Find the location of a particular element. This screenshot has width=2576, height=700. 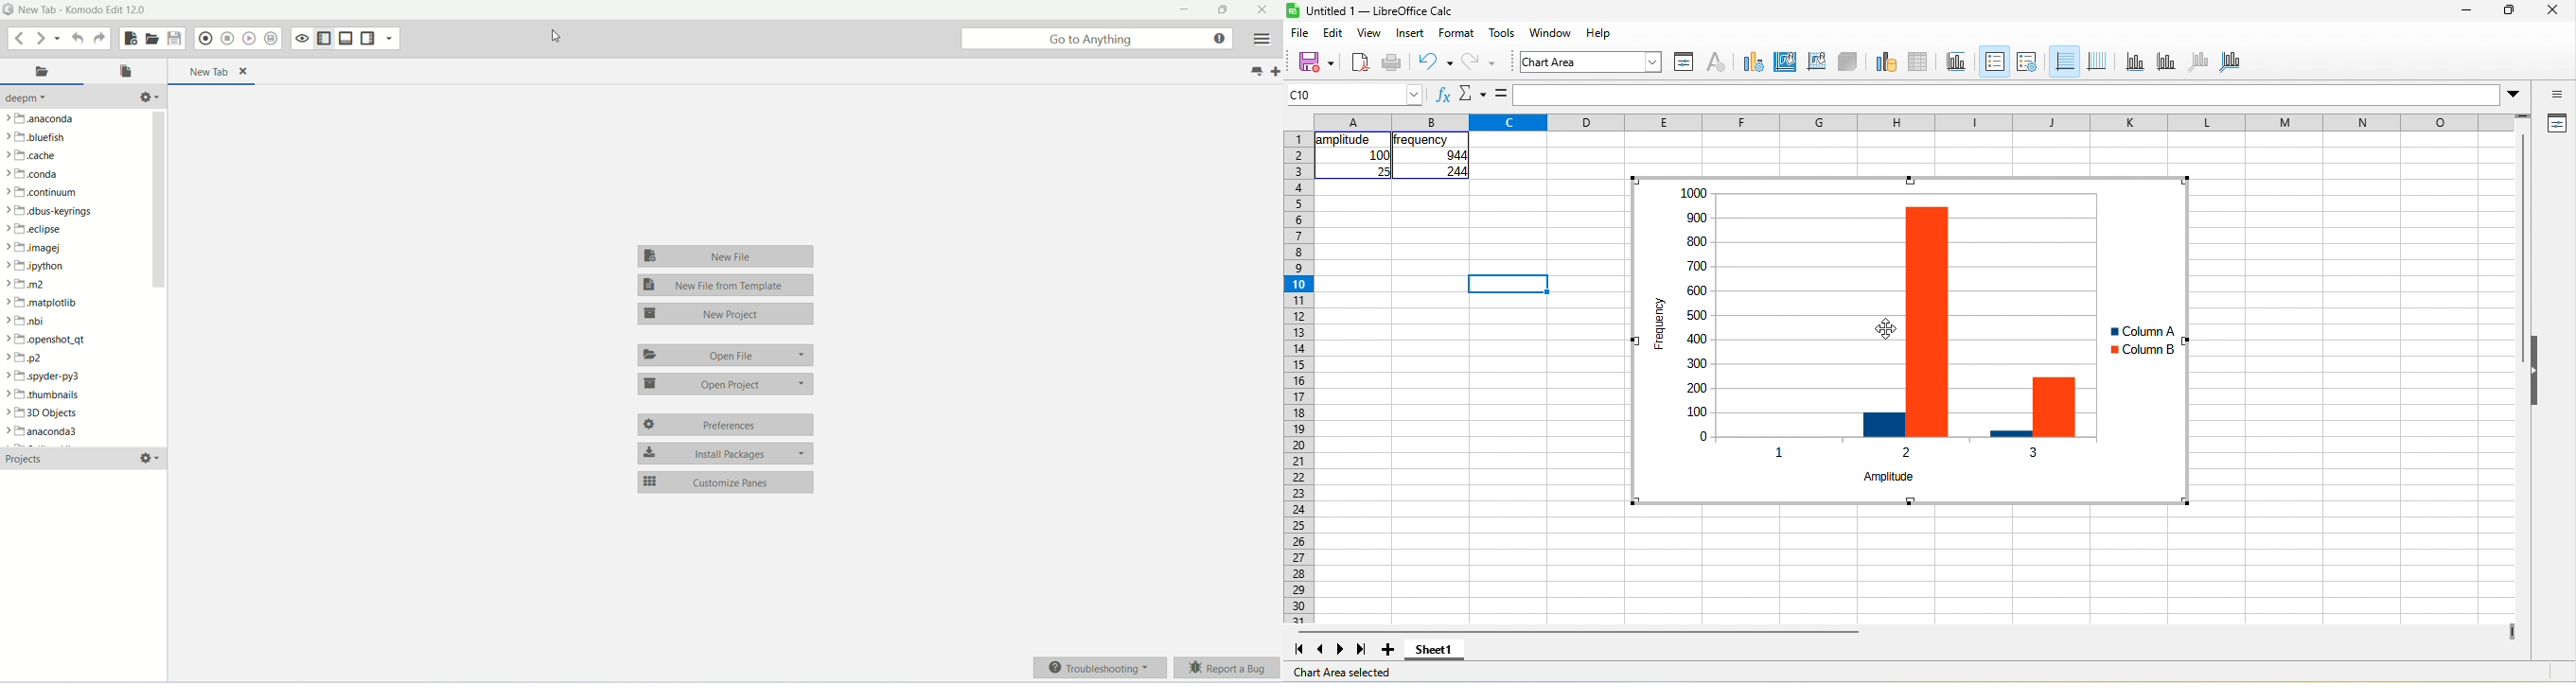

legend is located at coordinates (2027, 62).